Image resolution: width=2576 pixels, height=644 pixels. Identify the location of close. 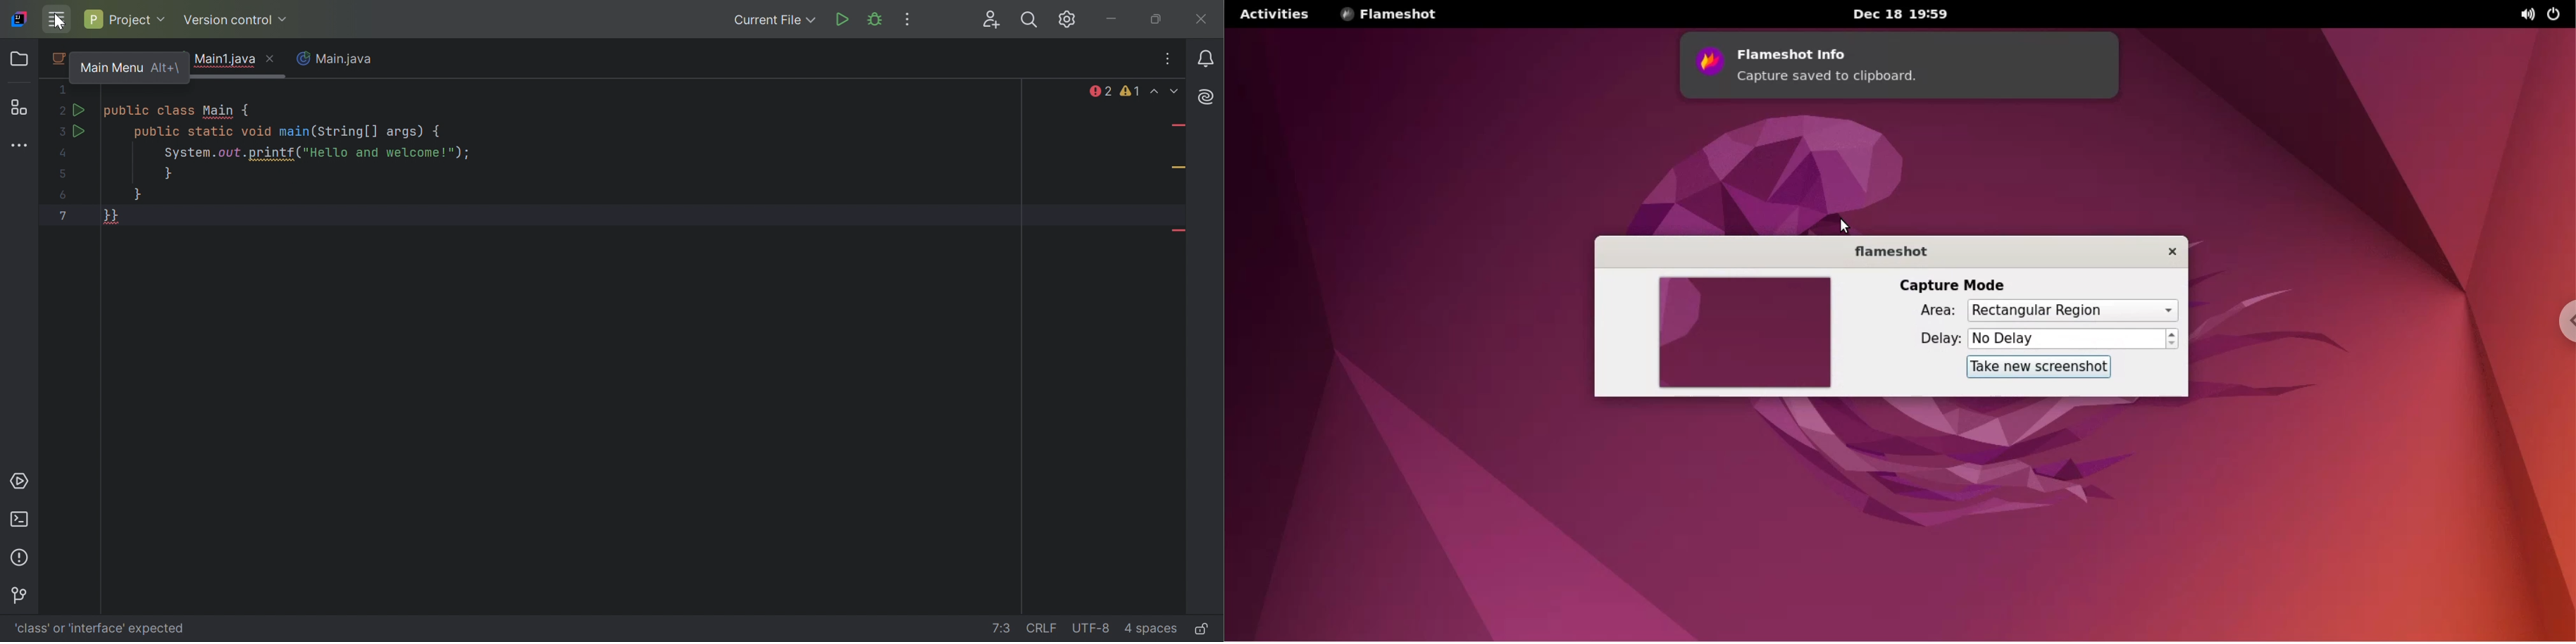
(2172, 252).